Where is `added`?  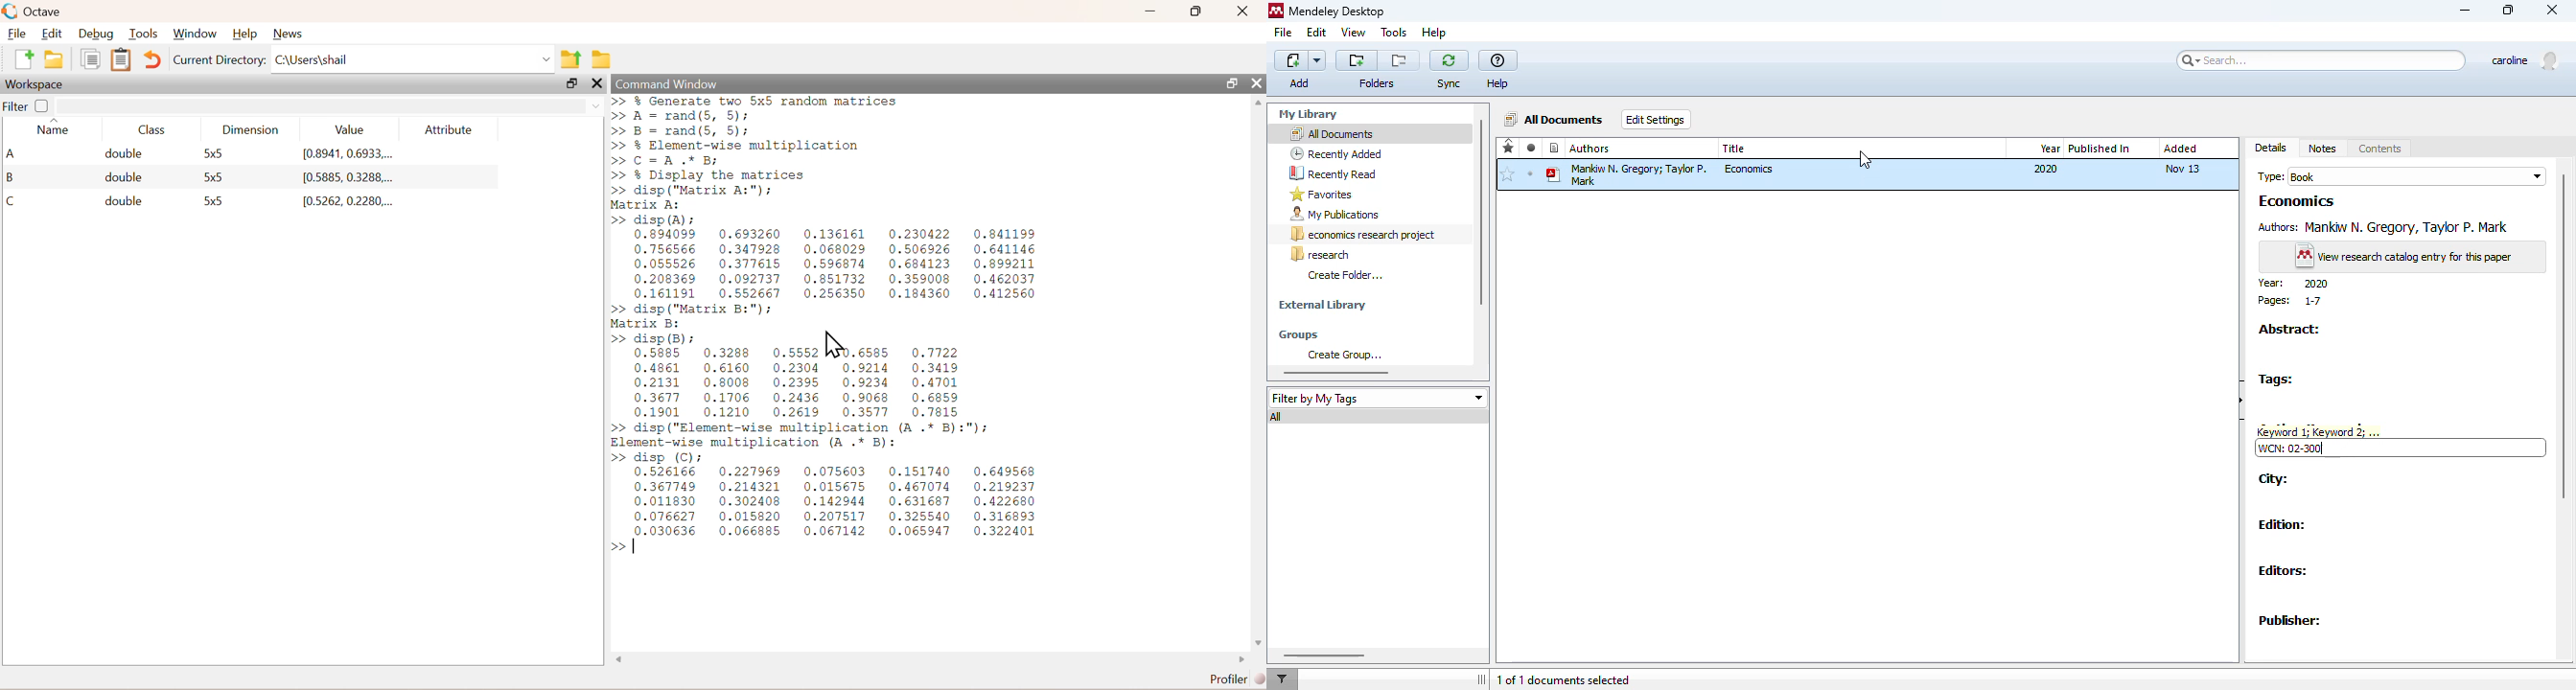 added is located at coordinates (2181, 149).